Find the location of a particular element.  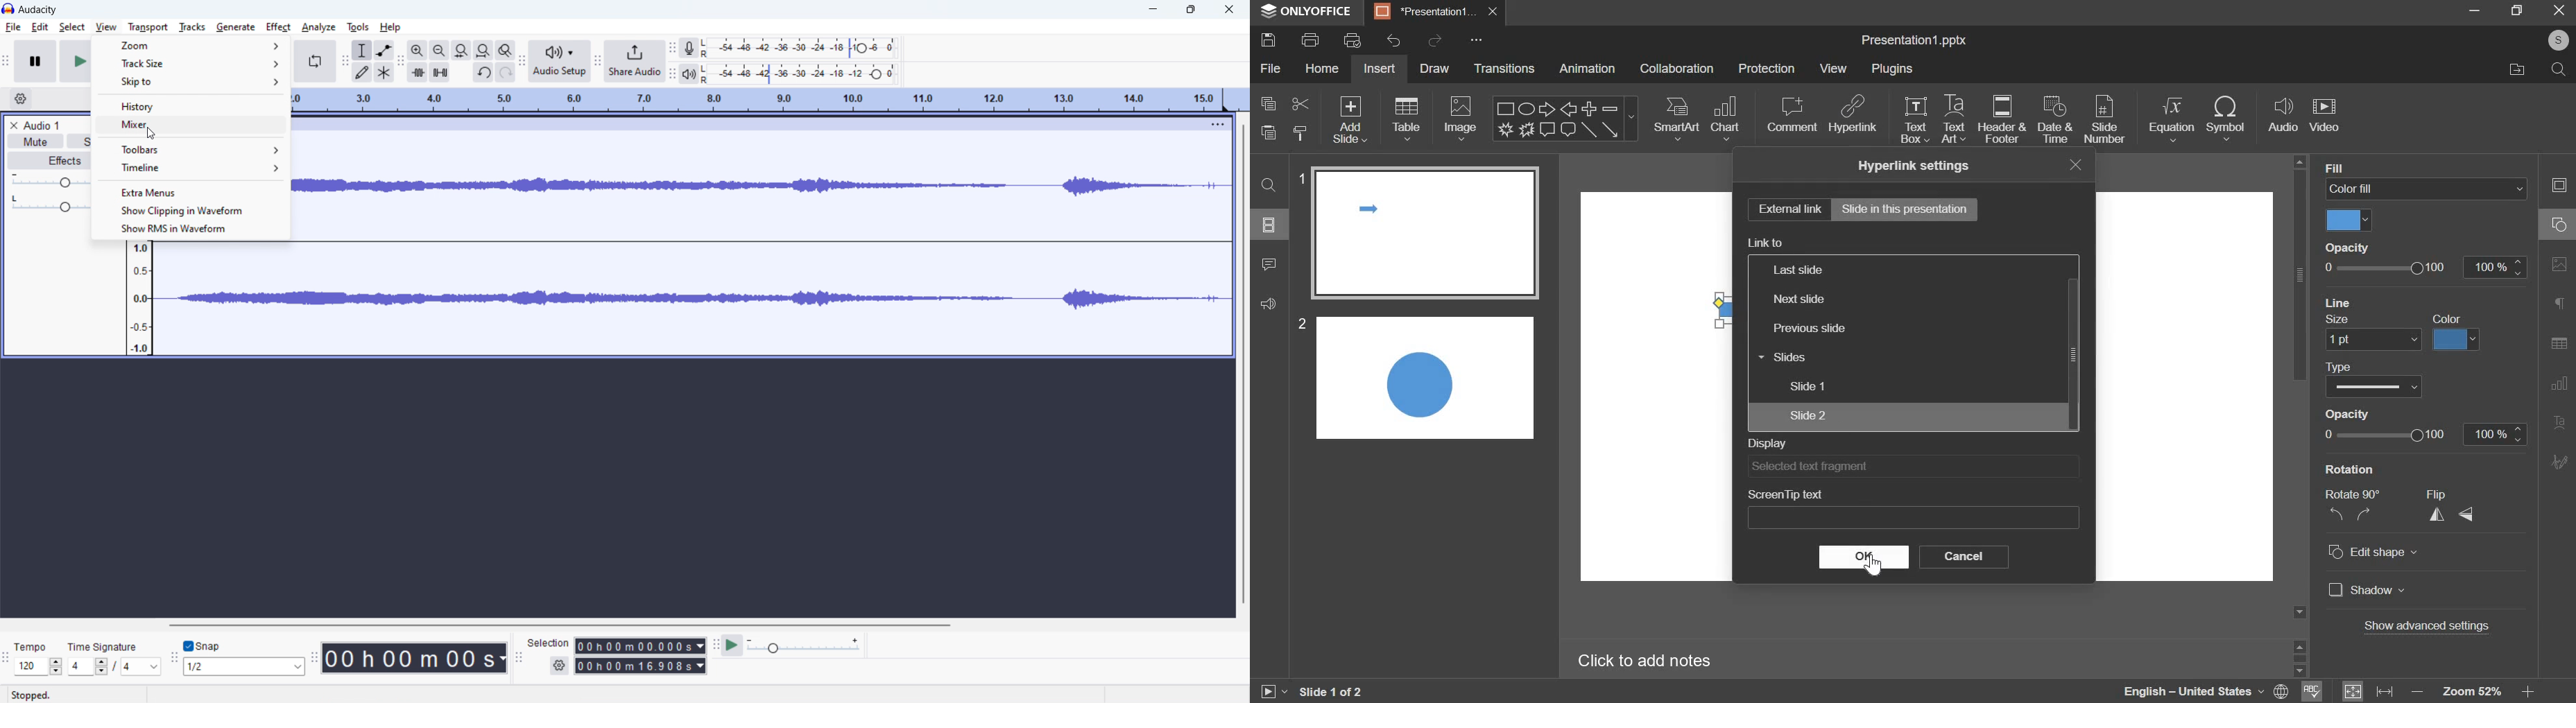

slide 2 preview is located at coordinates (1425, 378).